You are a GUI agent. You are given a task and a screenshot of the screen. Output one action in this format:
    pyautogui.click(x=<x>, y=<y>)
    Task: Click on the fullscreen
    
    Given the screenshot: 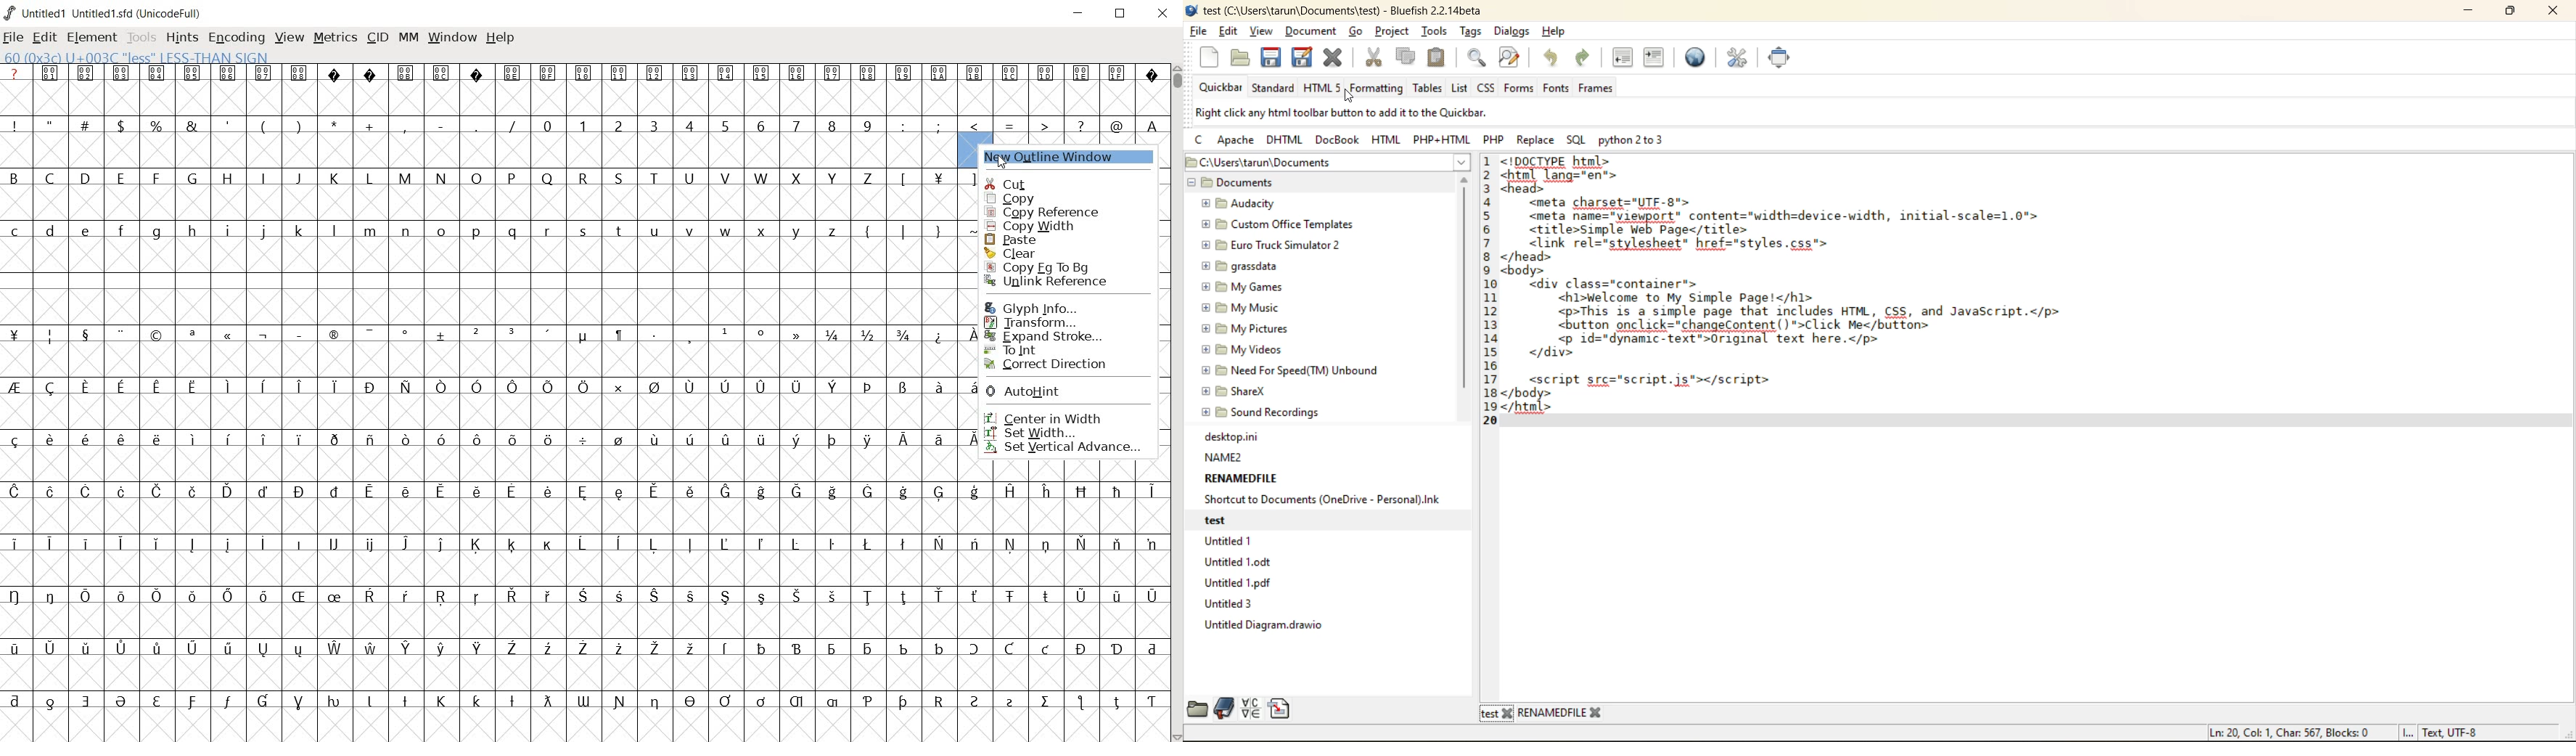 What is the action you would take?
    pyautogui.click(x=1782, y=58)
    